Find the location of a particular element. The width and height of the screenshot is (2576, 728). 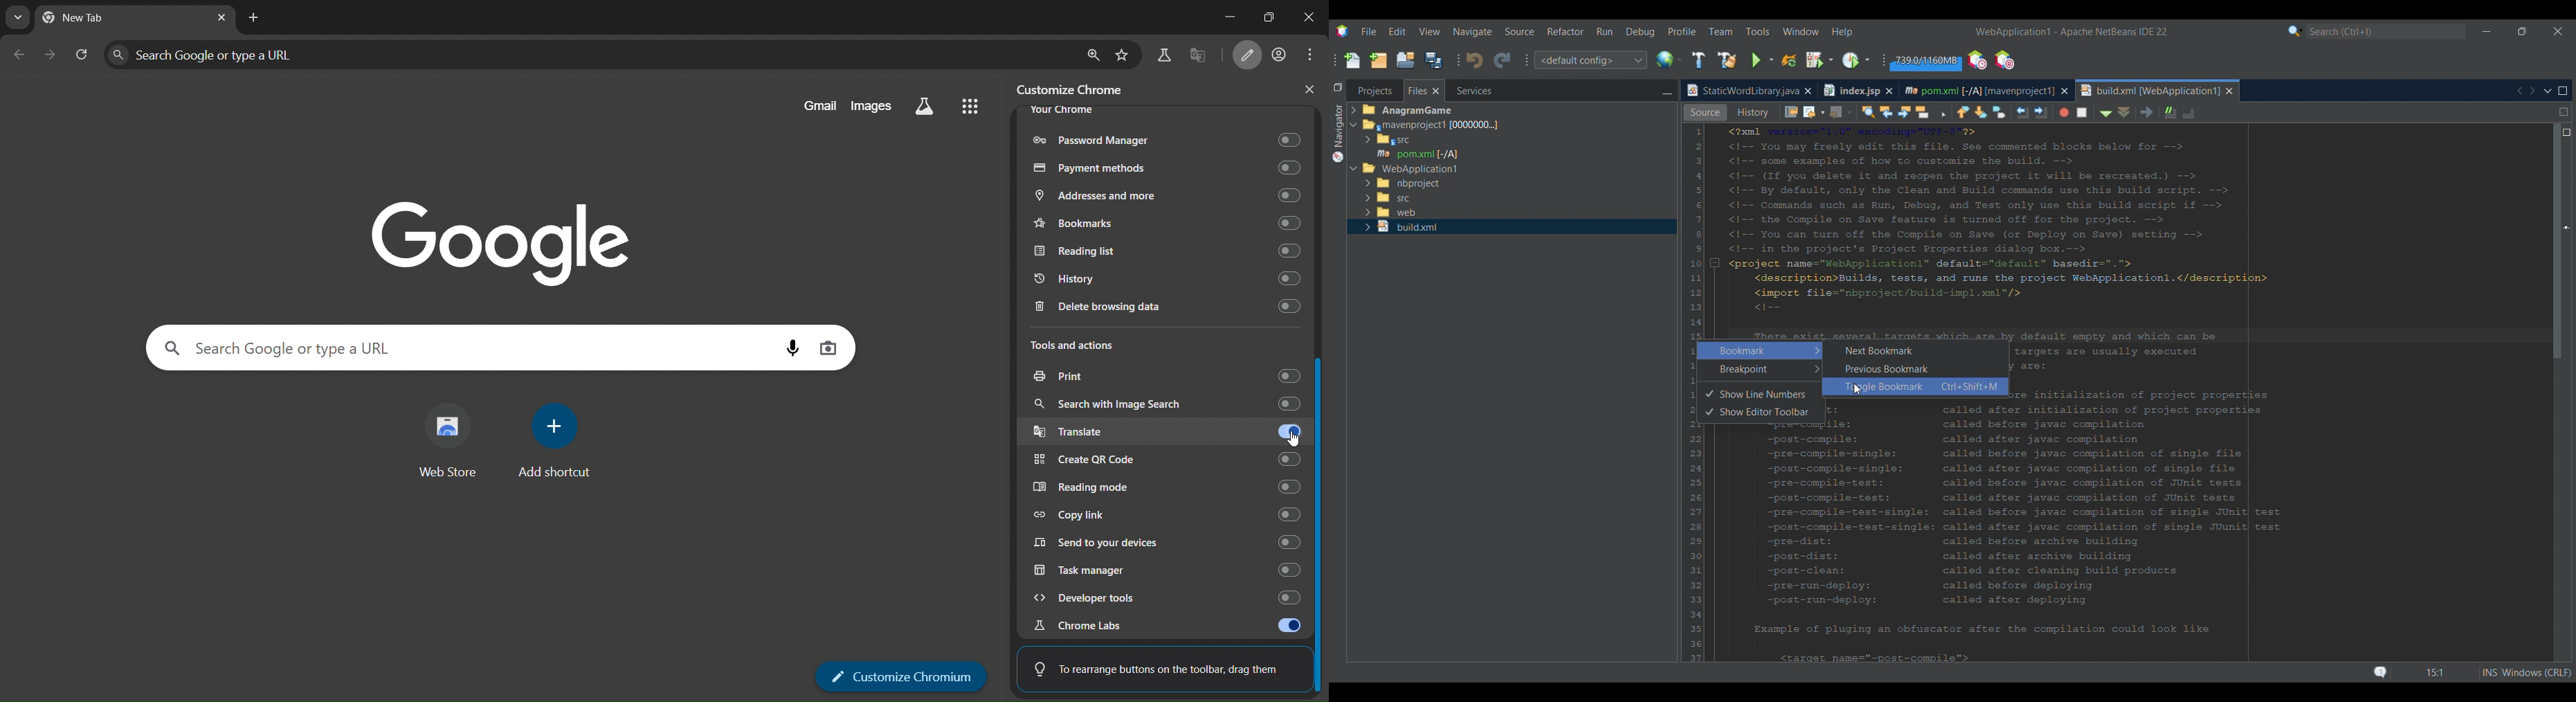

copy link is located at coordinates (1168, 516).